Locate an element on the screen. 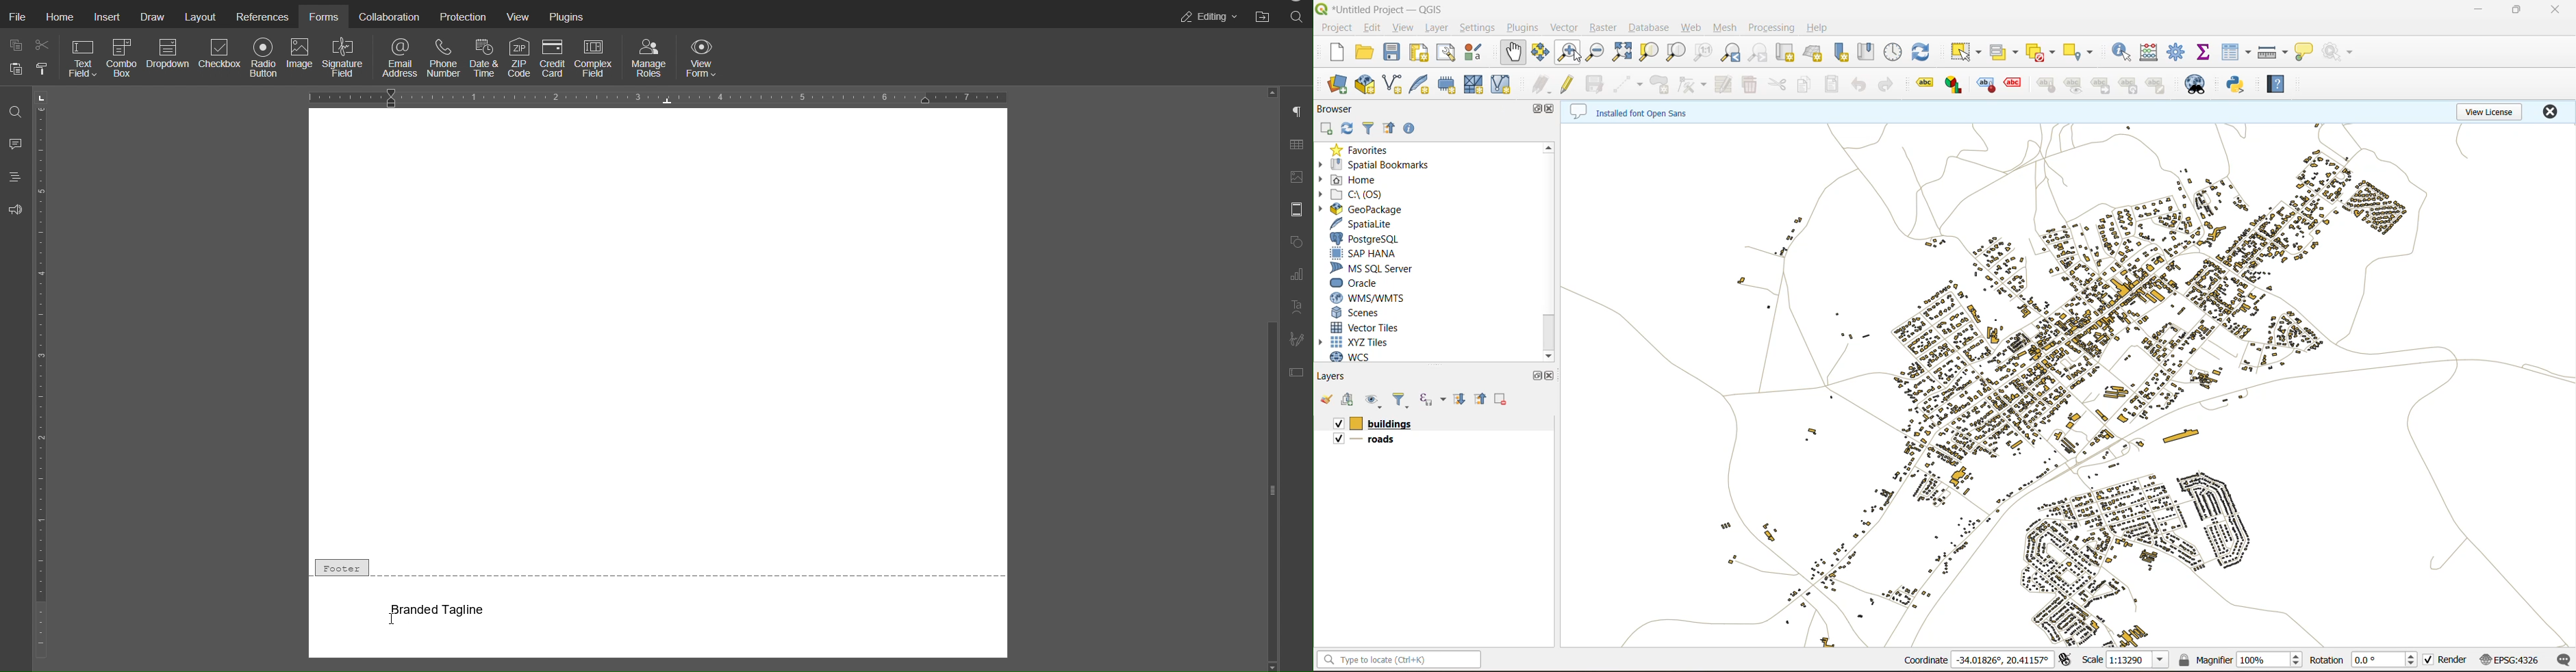  python is located at coordinates (2239, 85).